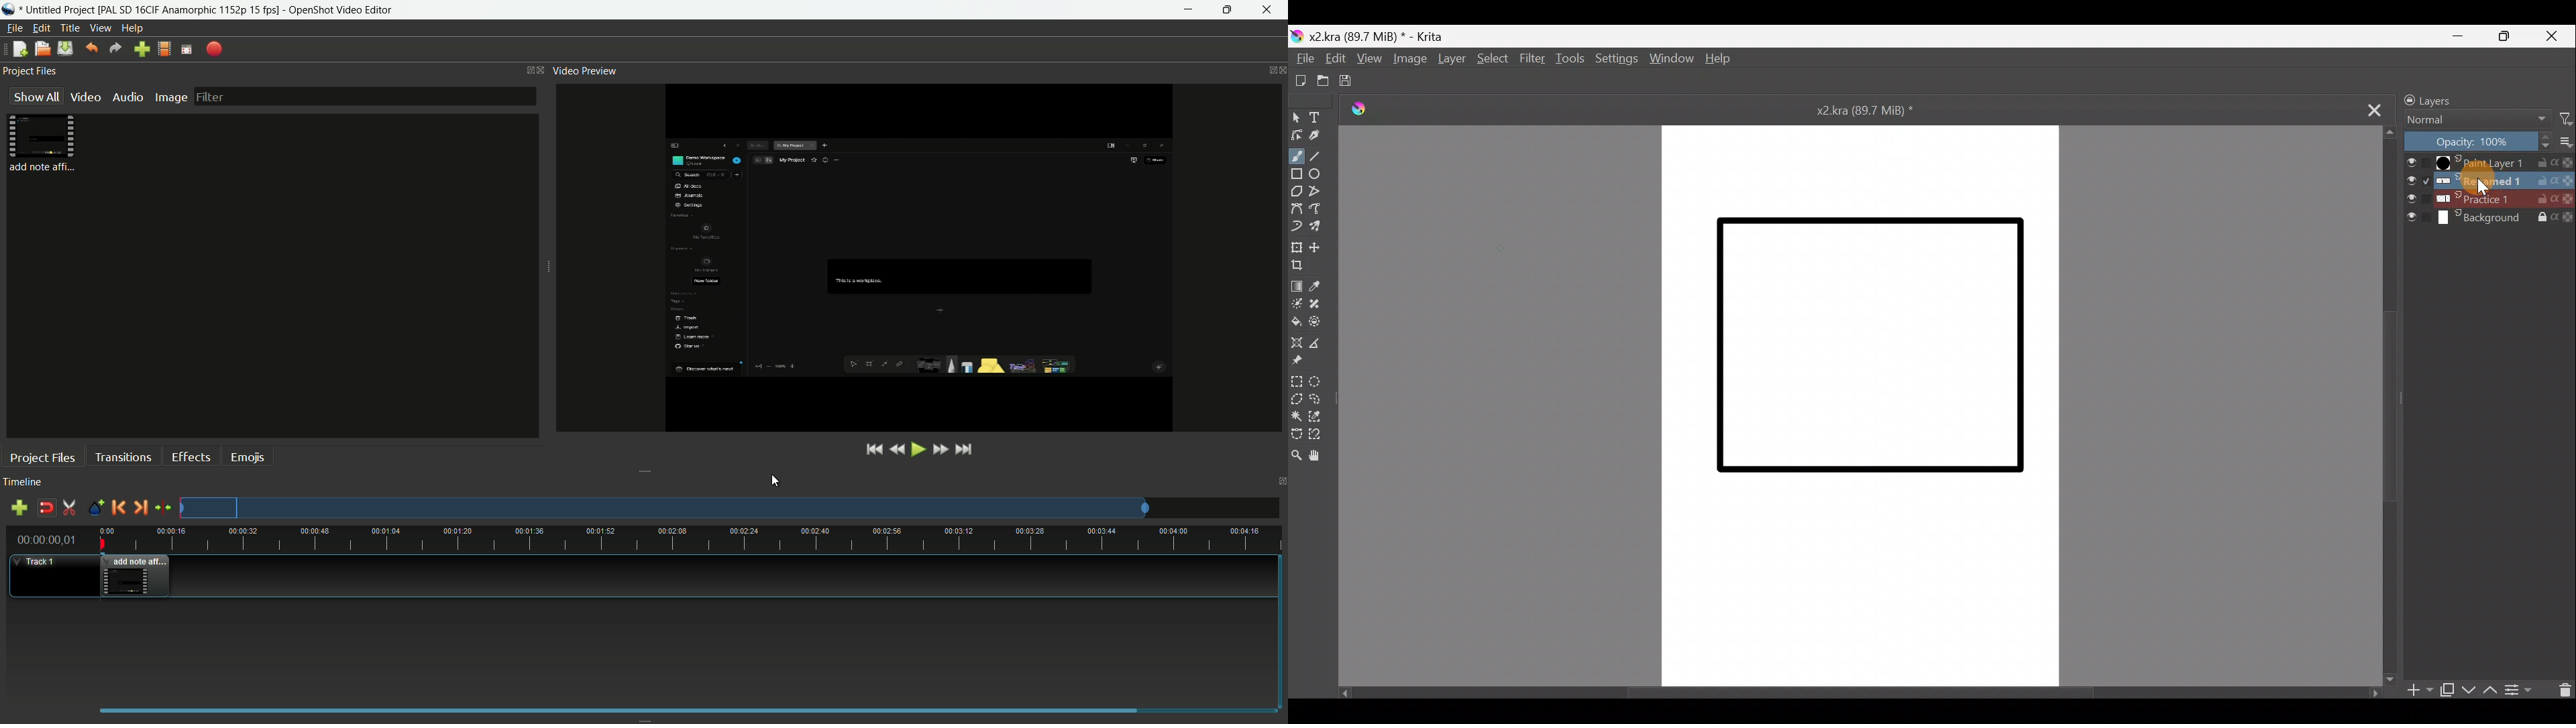 Image resolution: width=2576 pixels, height=728 pixels. I want to click on File, so click(1301, 58).